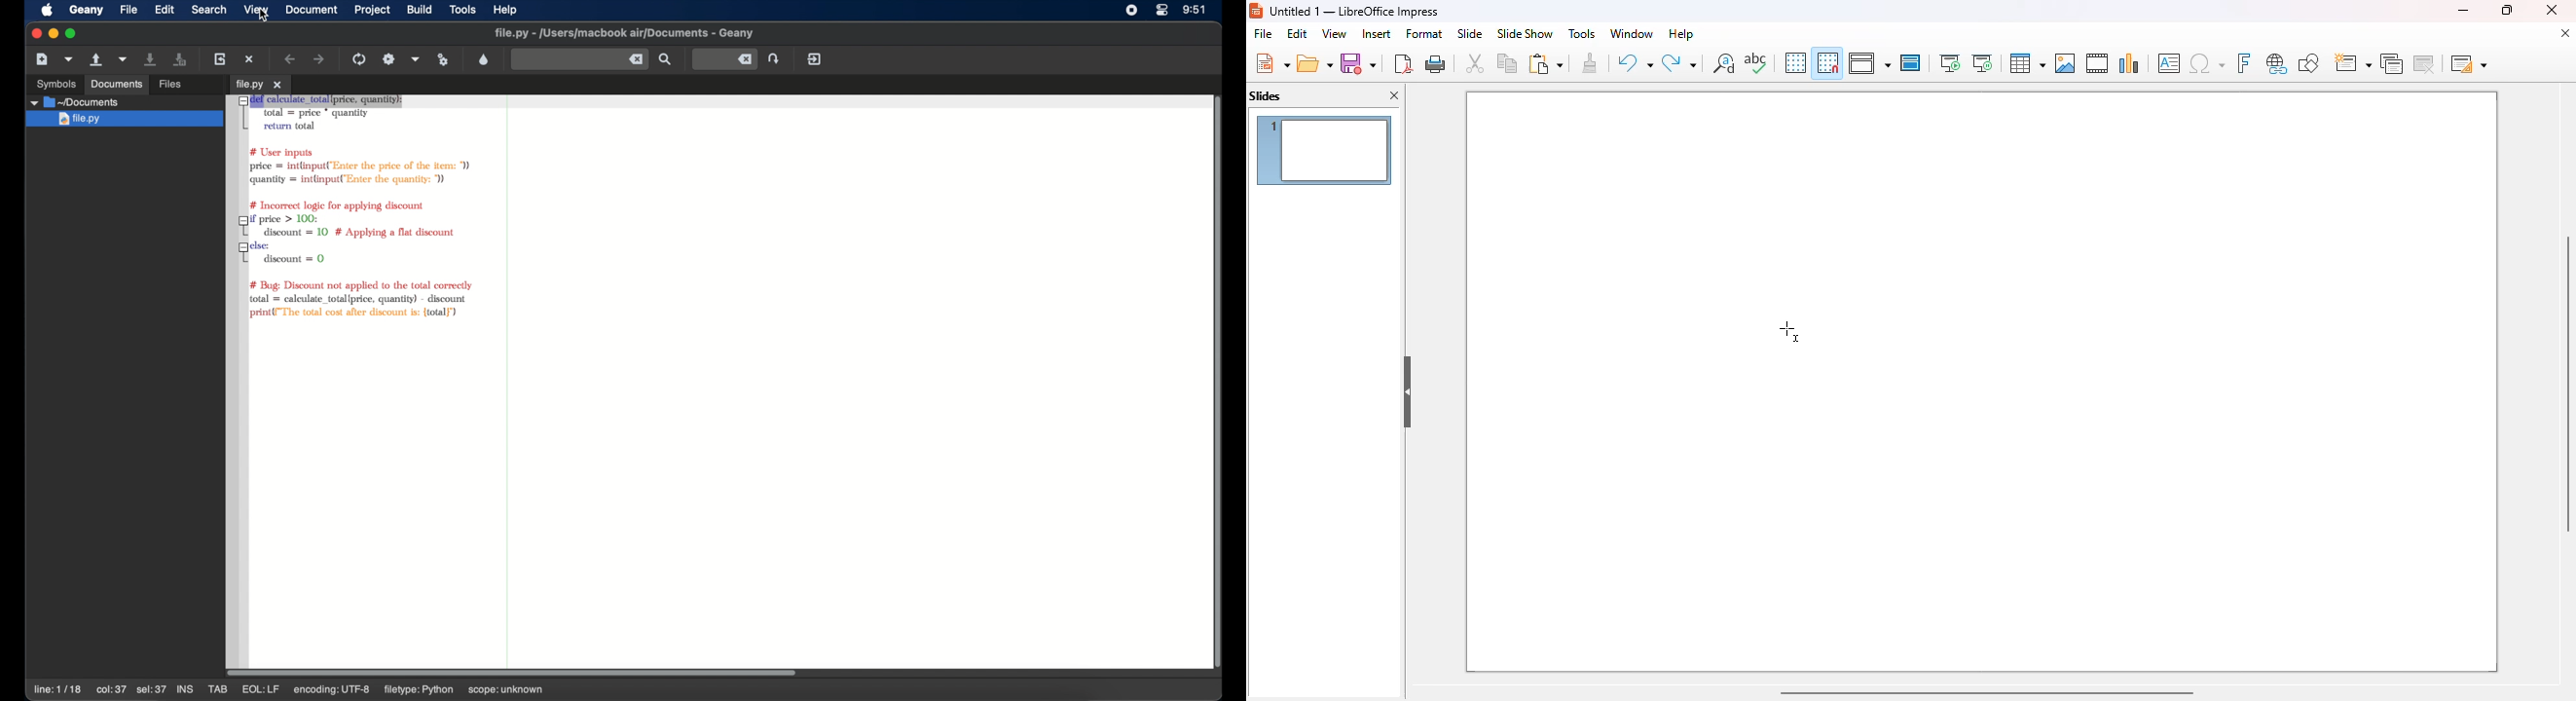  I want to click on duplicate slide, so click(2392, 63).